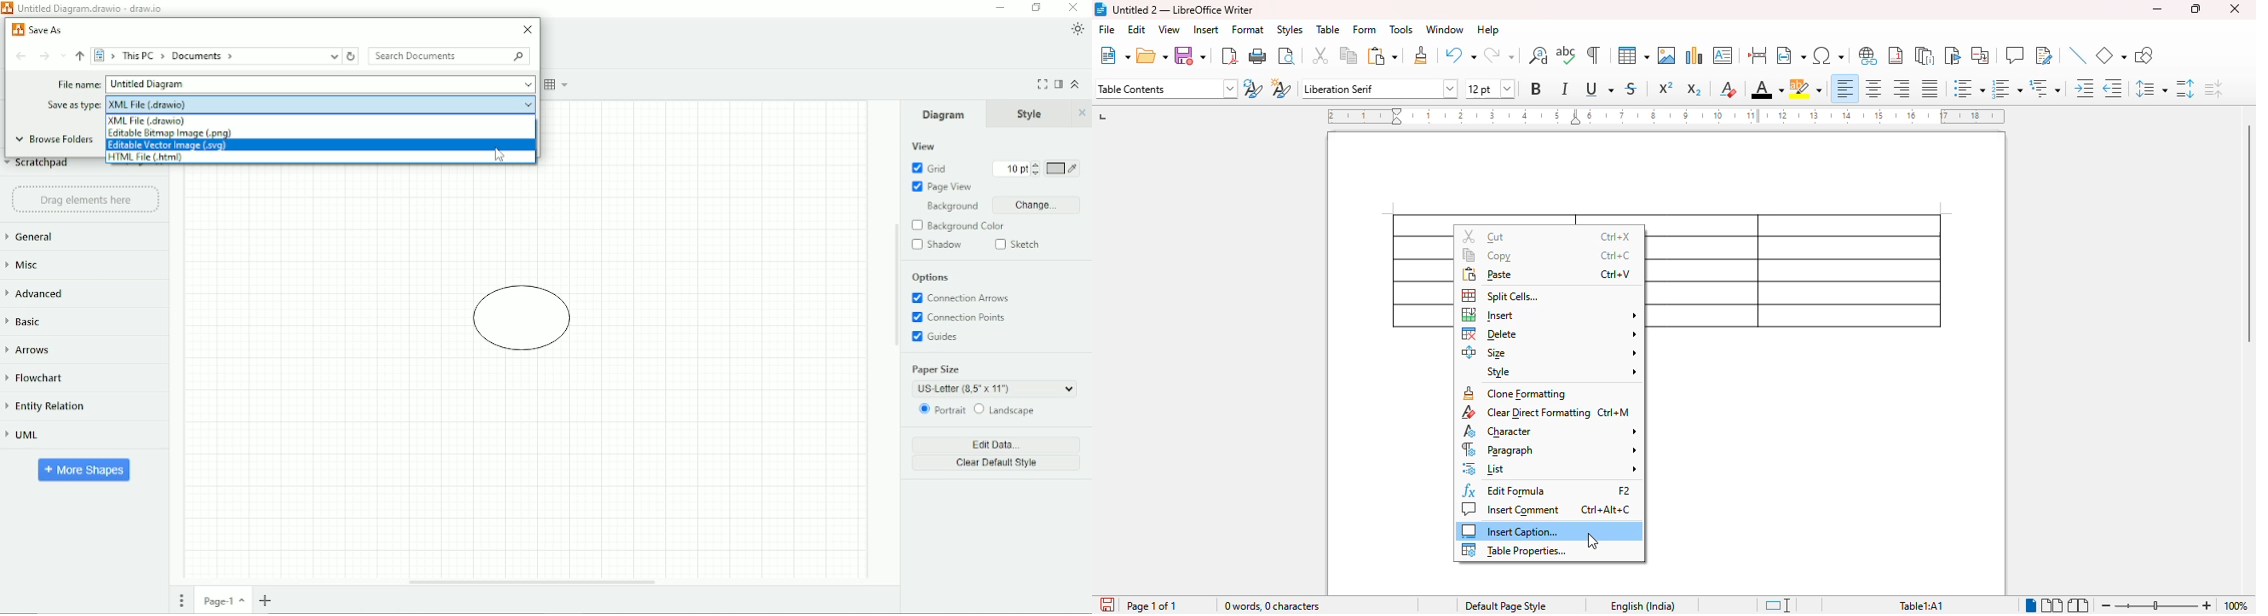  I want to click on maximize, so click(2196, 9).